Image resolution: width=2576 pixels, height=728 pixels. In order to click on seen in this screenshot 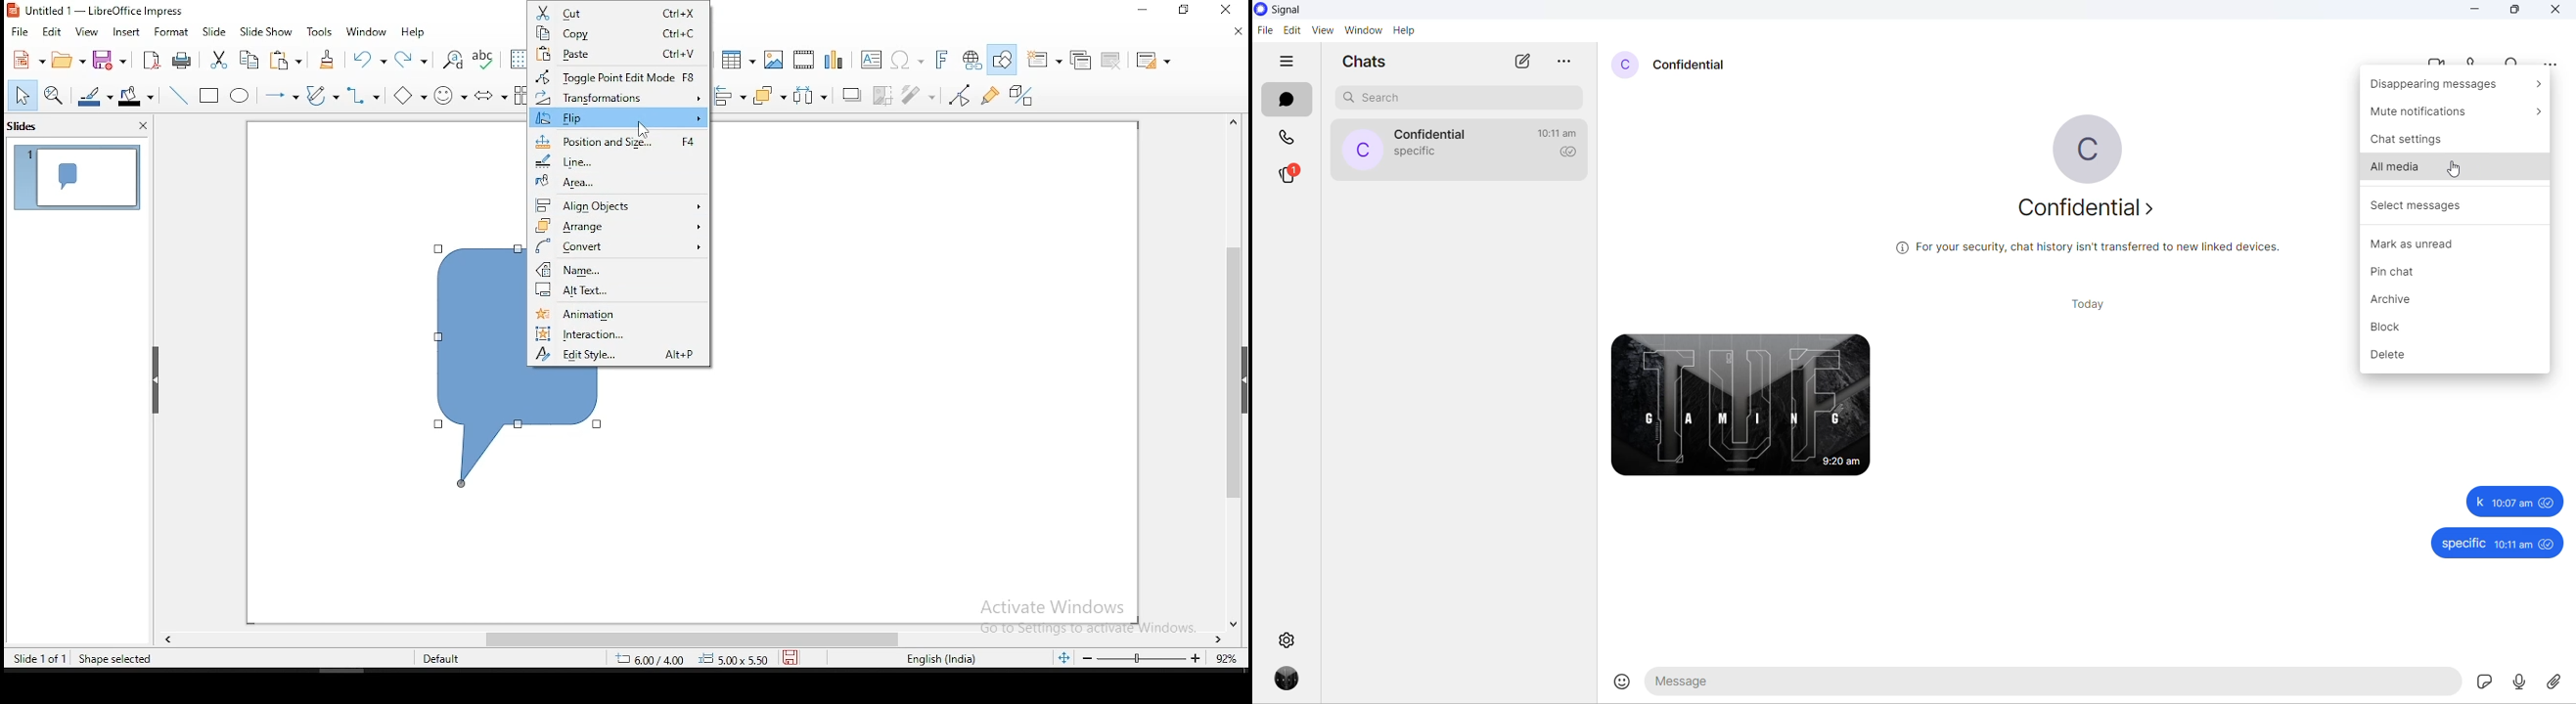, I will do `click(2550, 545)`.